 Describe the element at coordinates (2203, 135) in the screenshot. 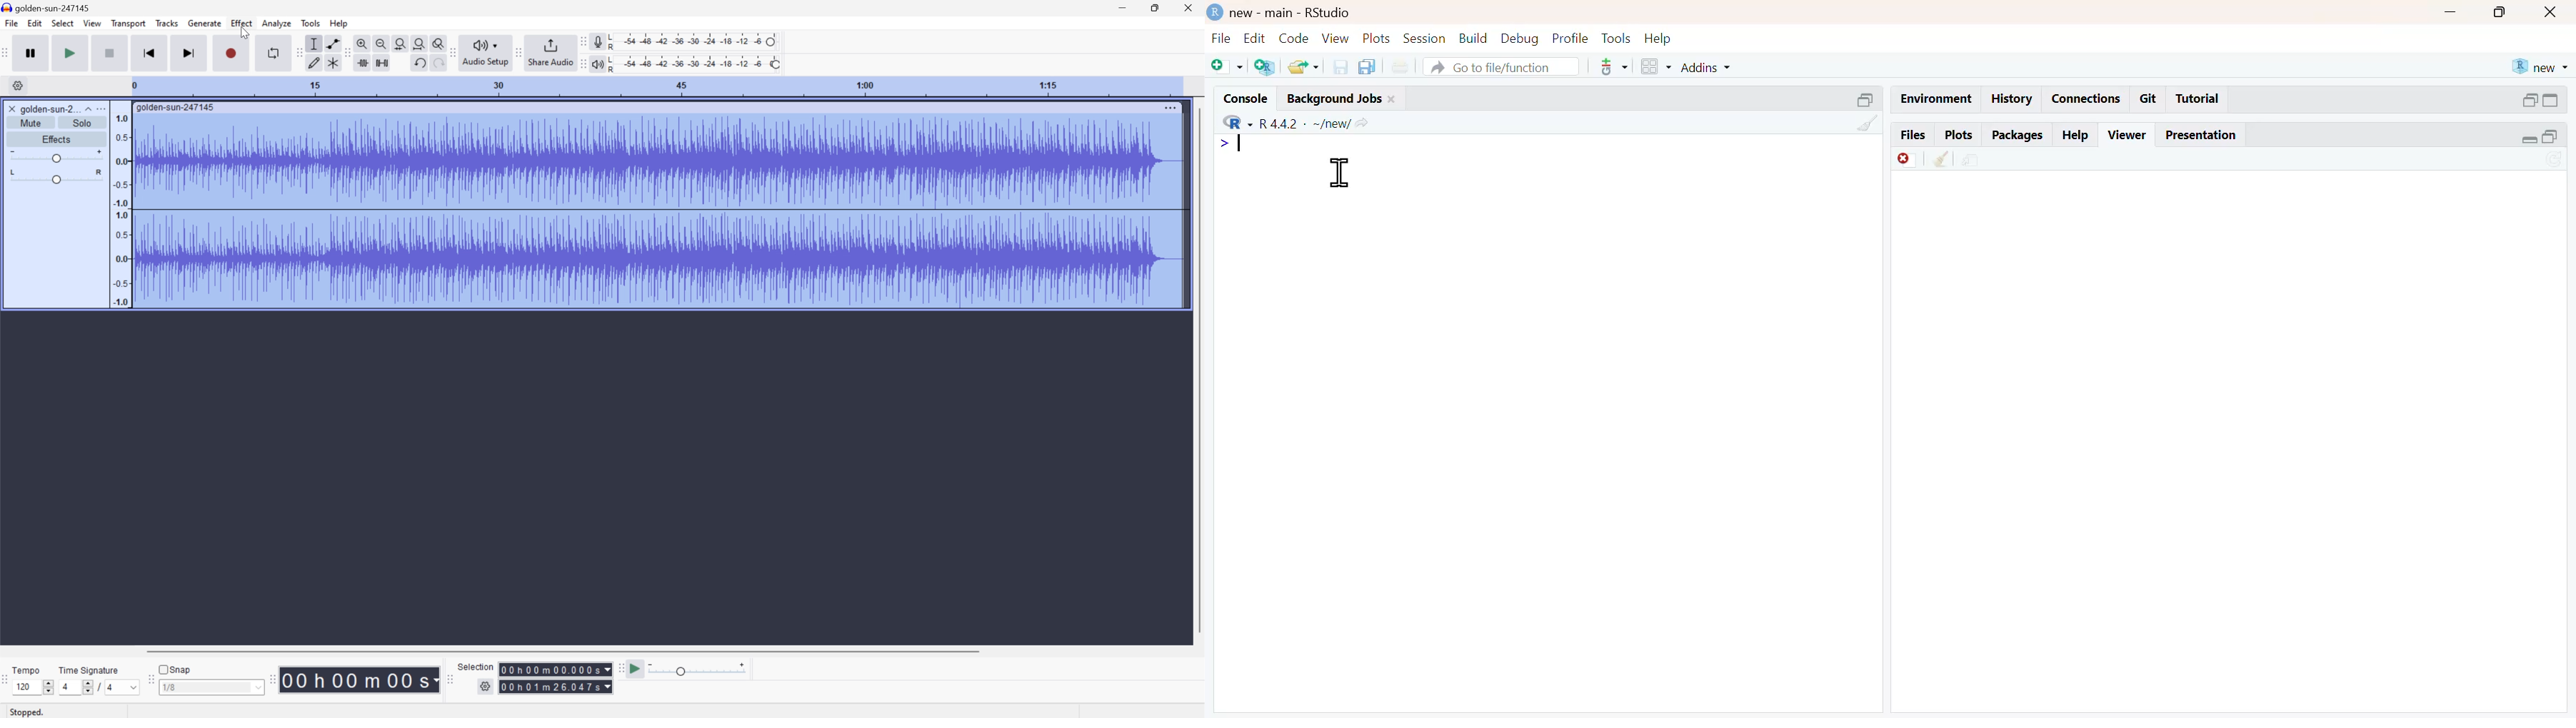

I see `presentation` at that location.